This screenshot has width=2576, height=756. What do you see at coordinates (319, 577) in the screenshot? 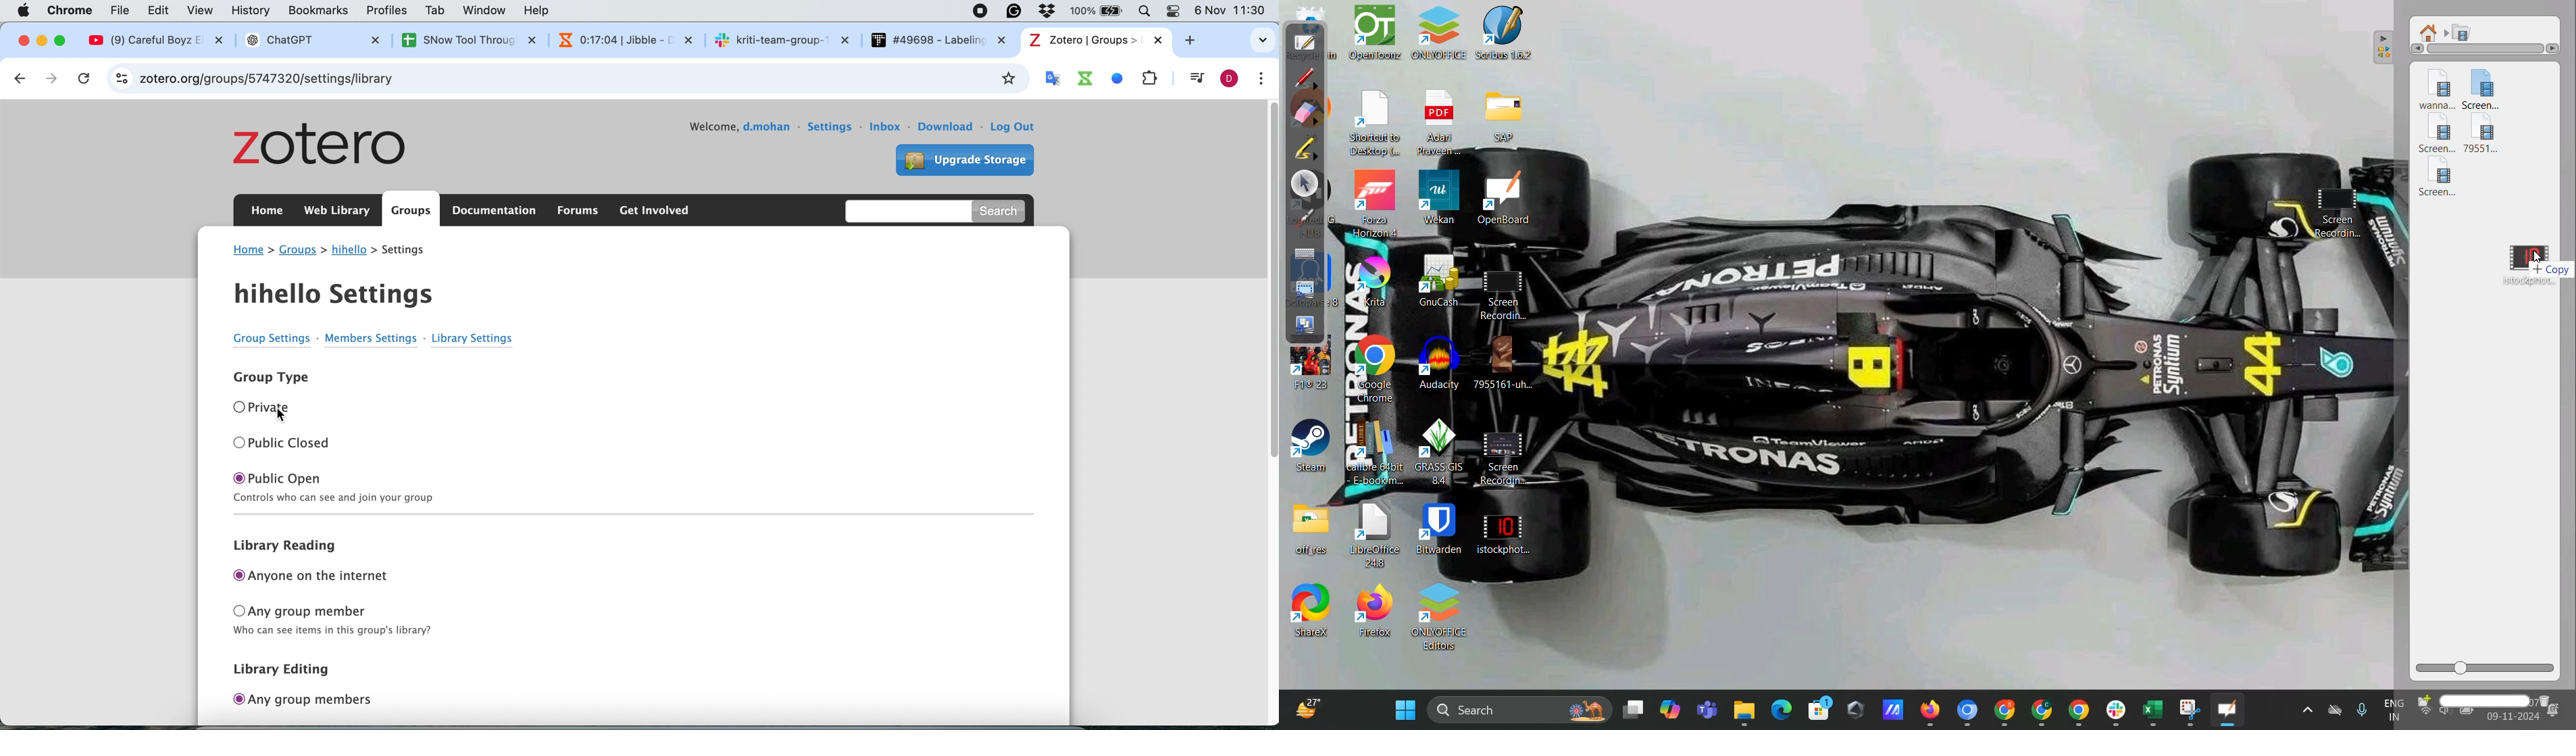
I see `anyone on the internet` at bounding box center [319, 577].